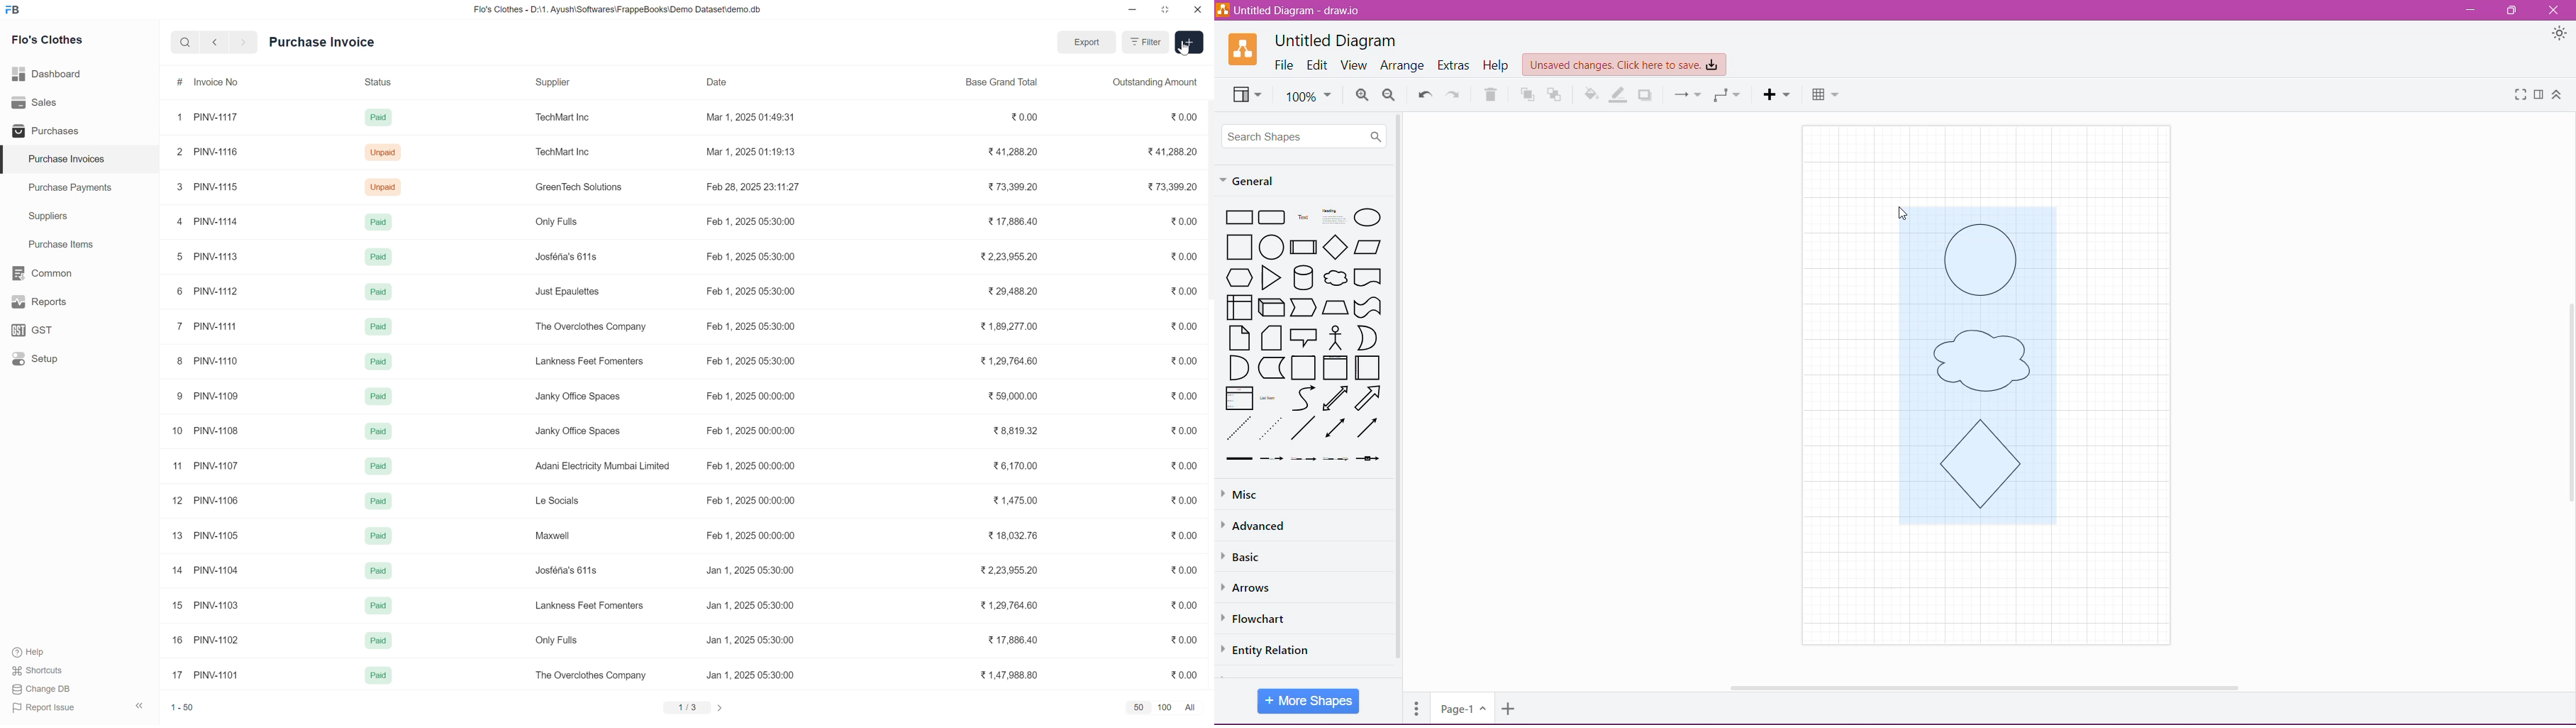 The height and width of the screenshot is (728, 2576). I want to click on Mar 1, 2025 01:19:13, so click(751, 152).